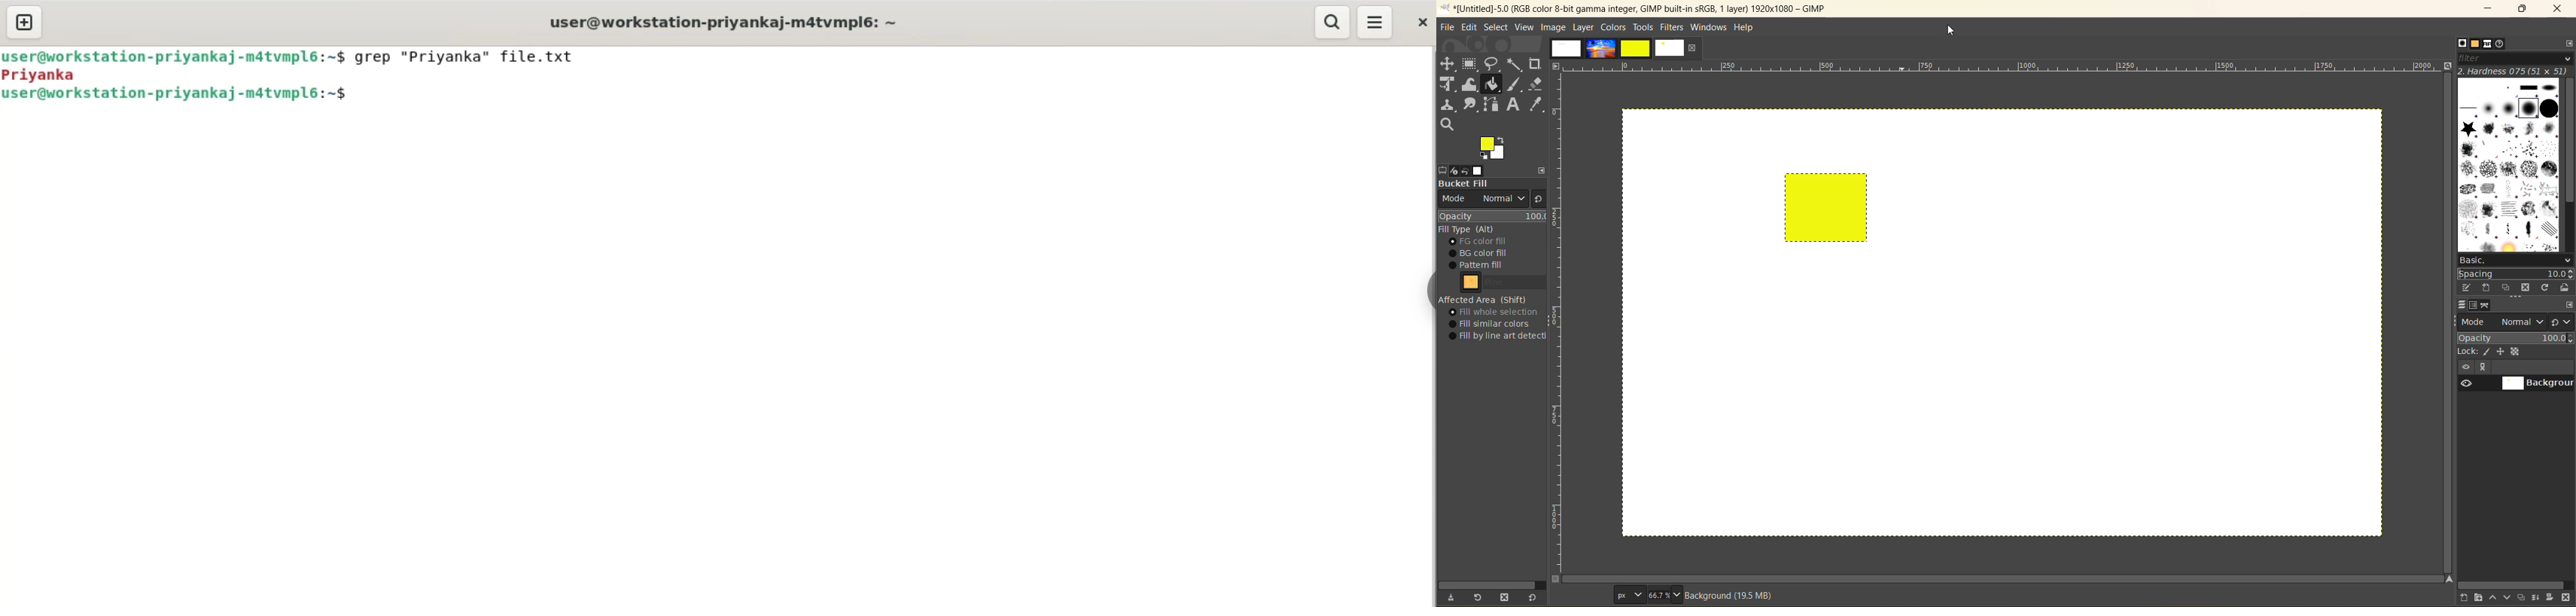 This screenshot has width=2576, height=616. I want to click on file, so click(1448, 27).